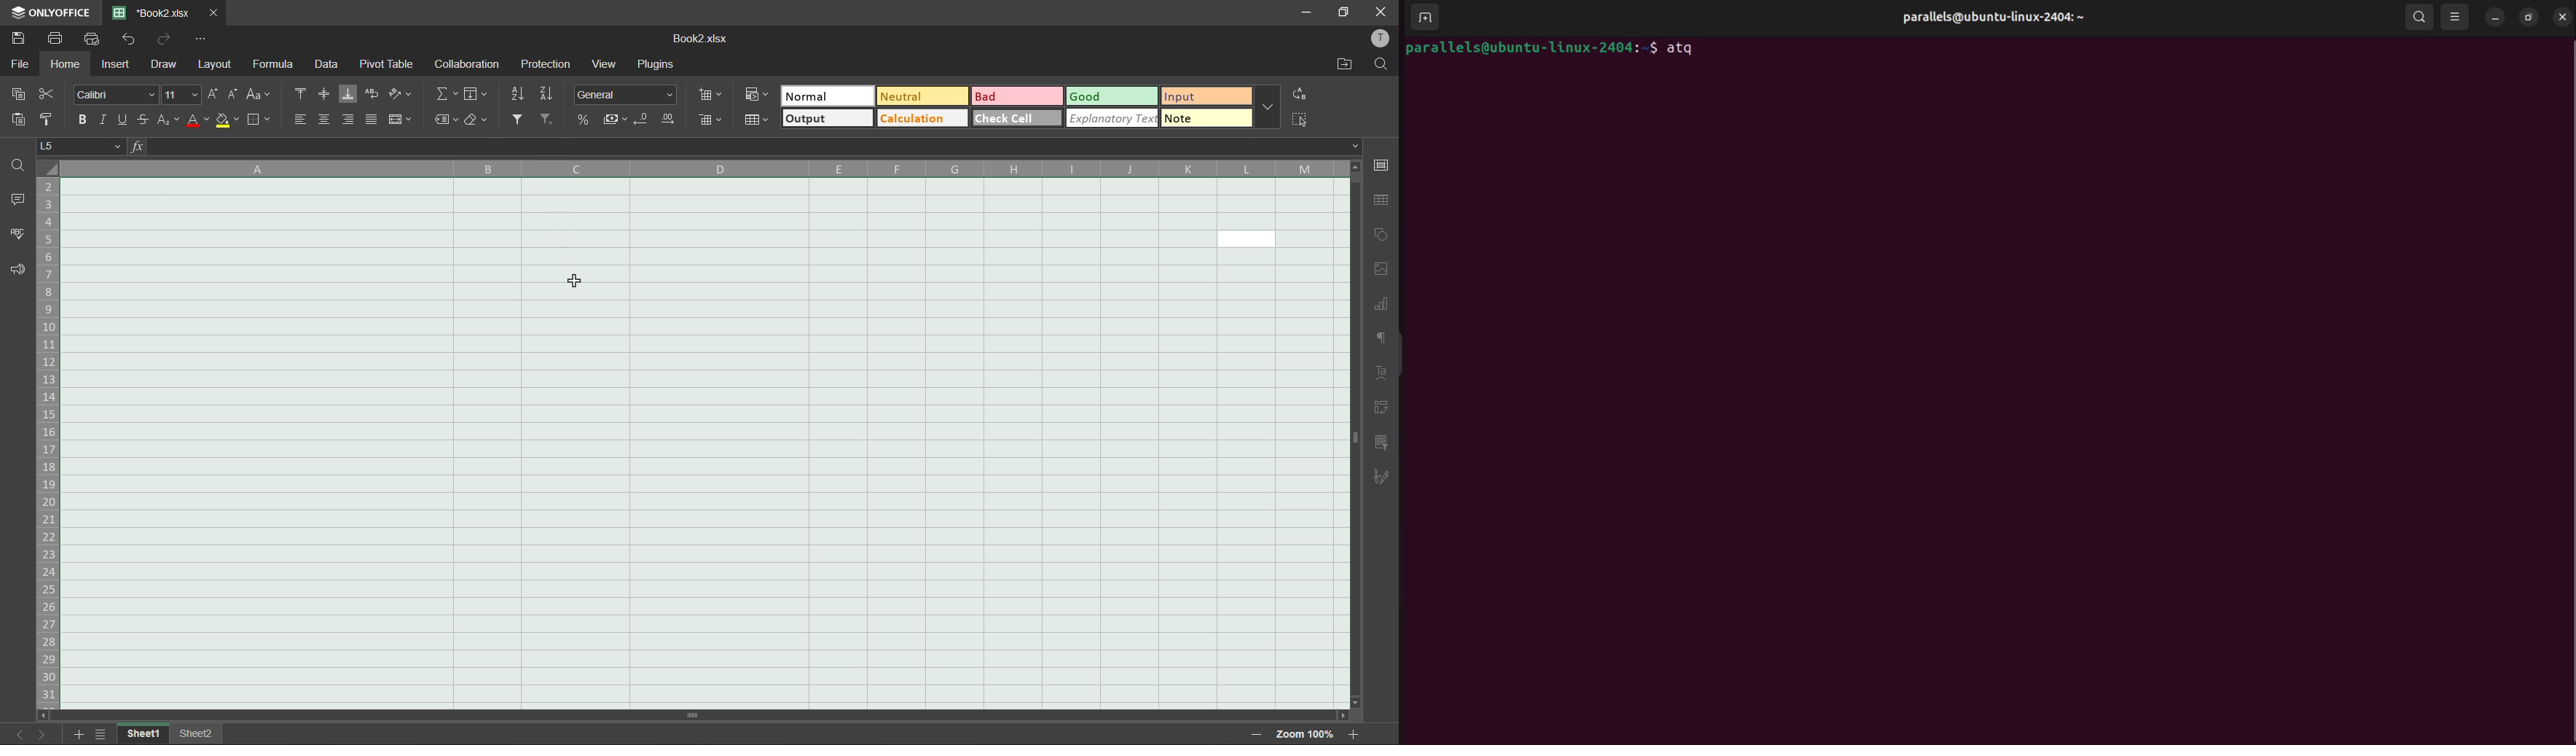  I want to click on parallels user profile, so click(1998, 18).